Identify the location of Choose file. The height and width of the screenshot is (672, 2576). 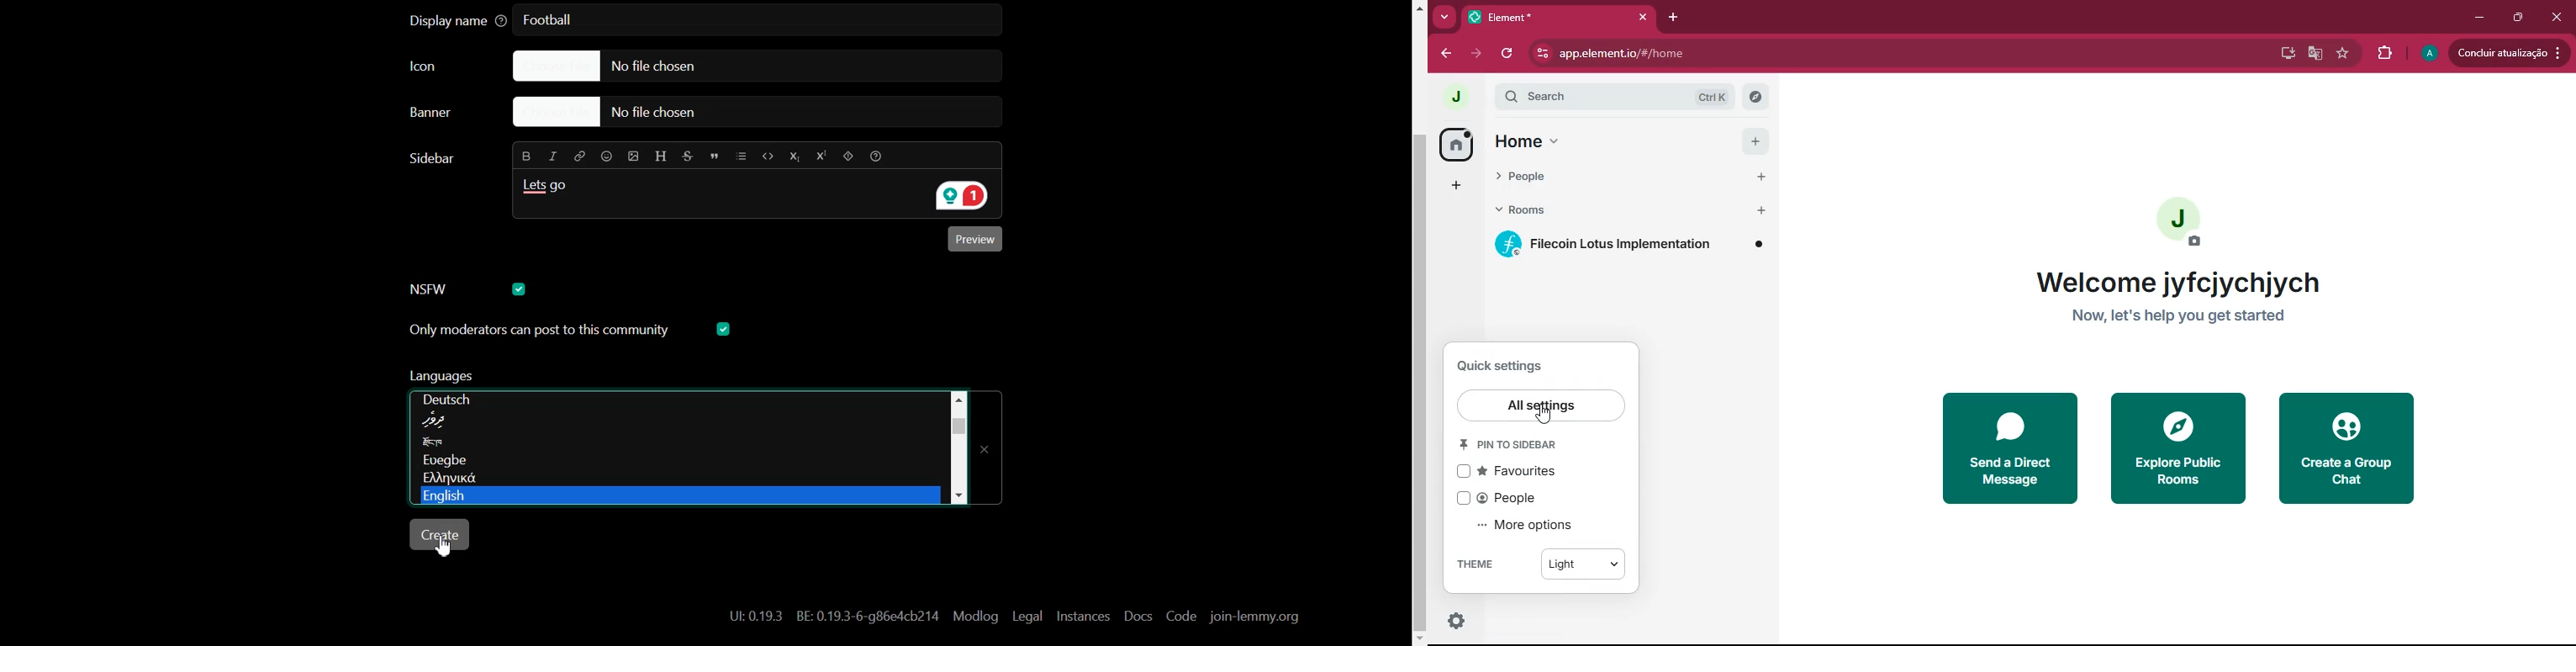
(740, 65).